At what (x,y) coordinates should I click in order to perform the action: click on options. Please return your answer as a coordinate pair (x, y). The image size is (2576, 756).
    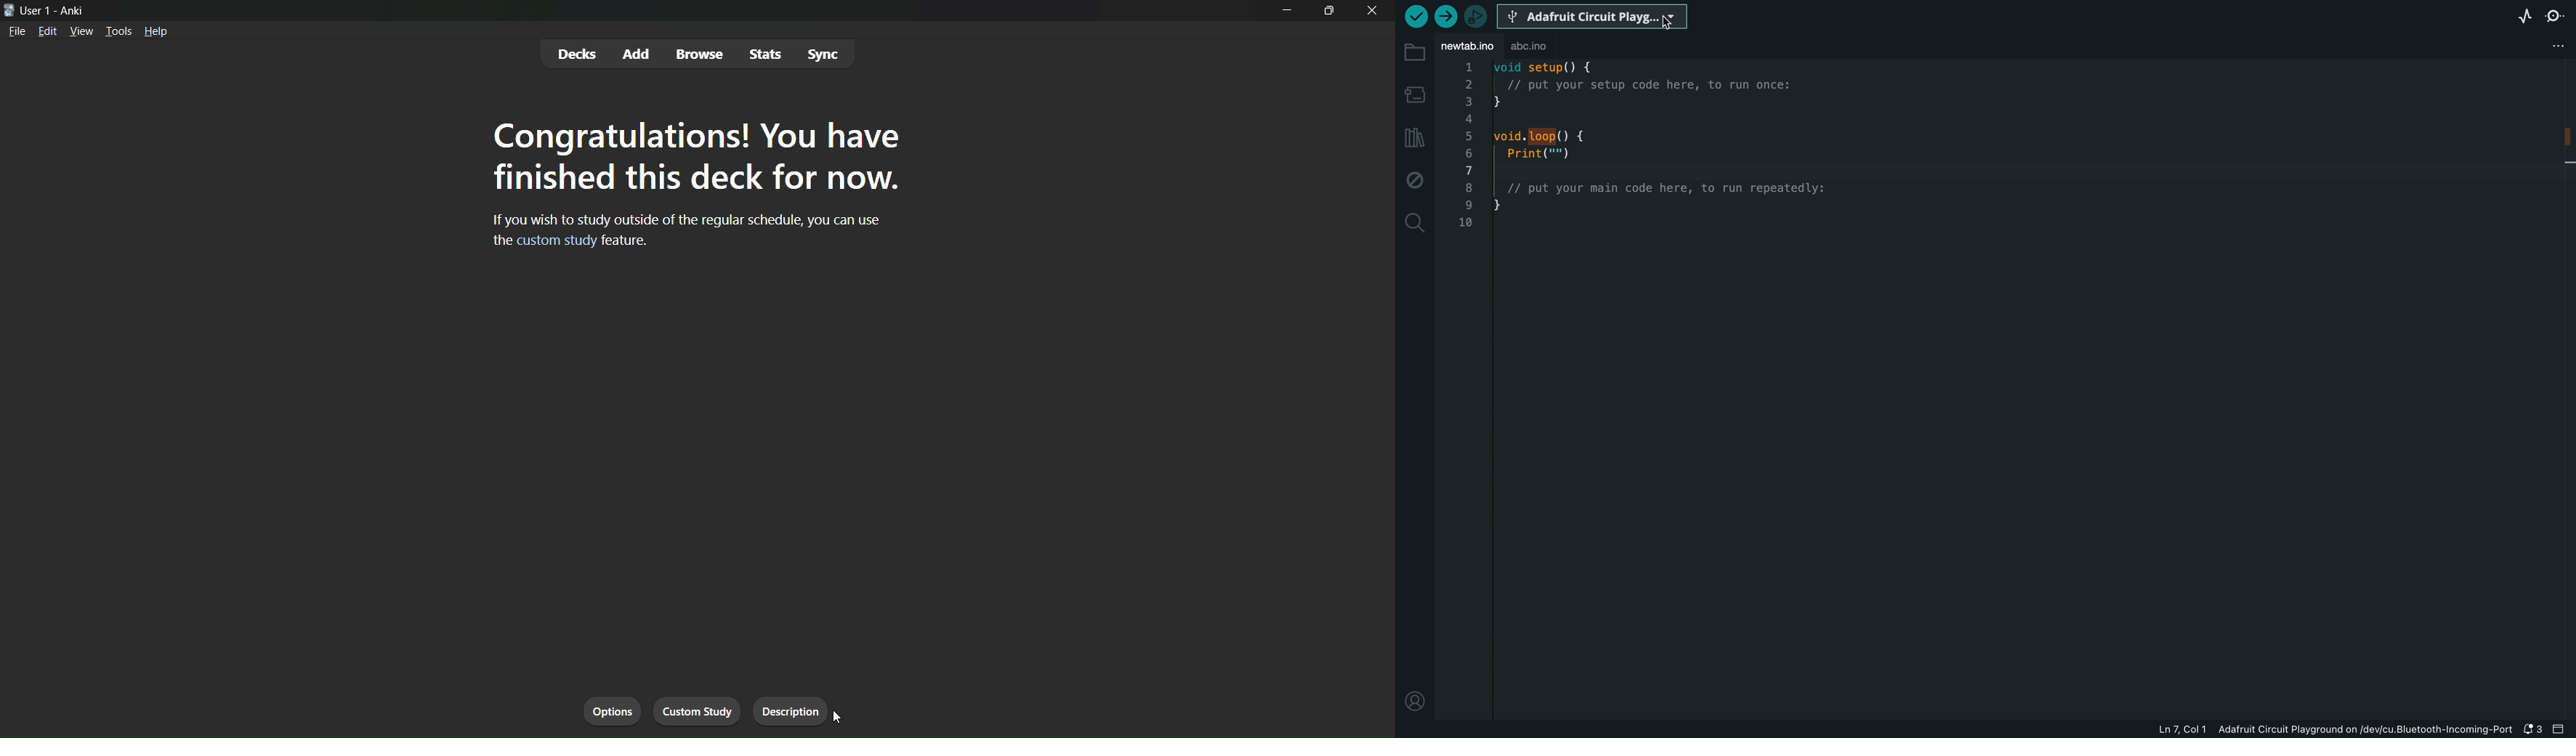
    Looking at the image, I should click on (610, 709).